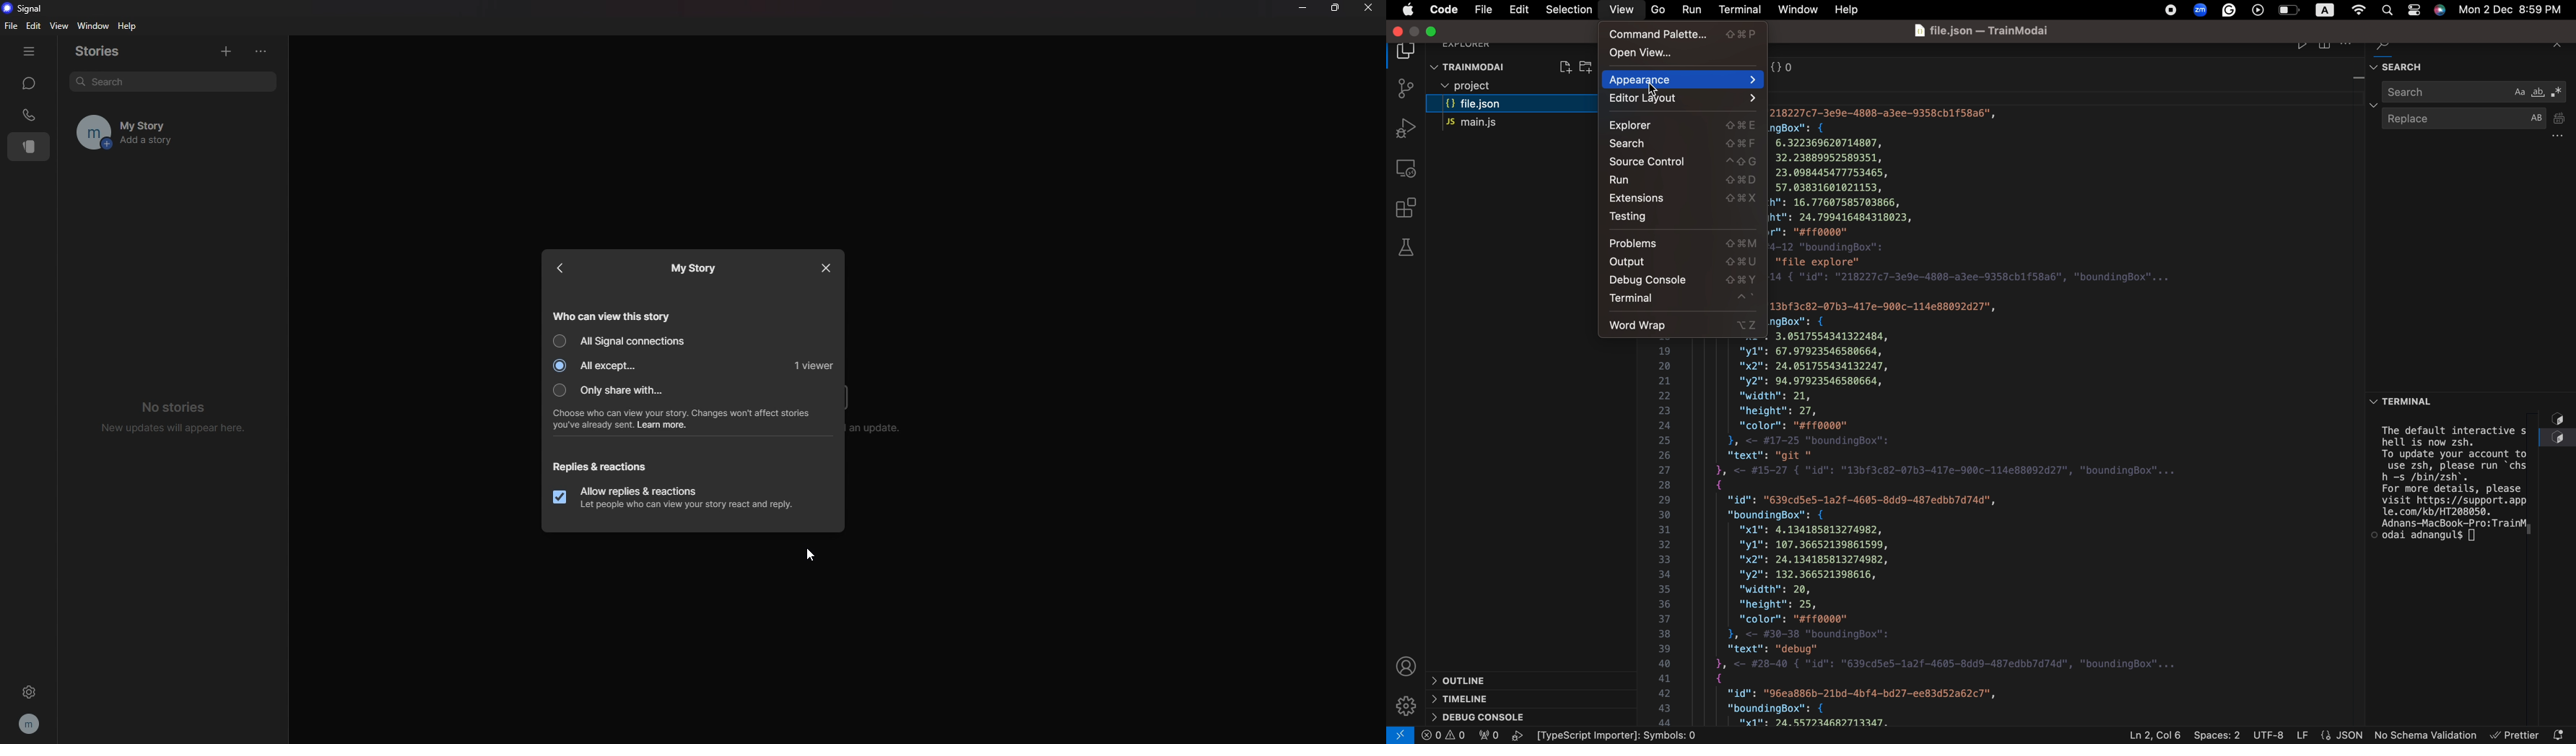 This screenshot has height=756, width=2576. I want to click on close, so click(824, 267).